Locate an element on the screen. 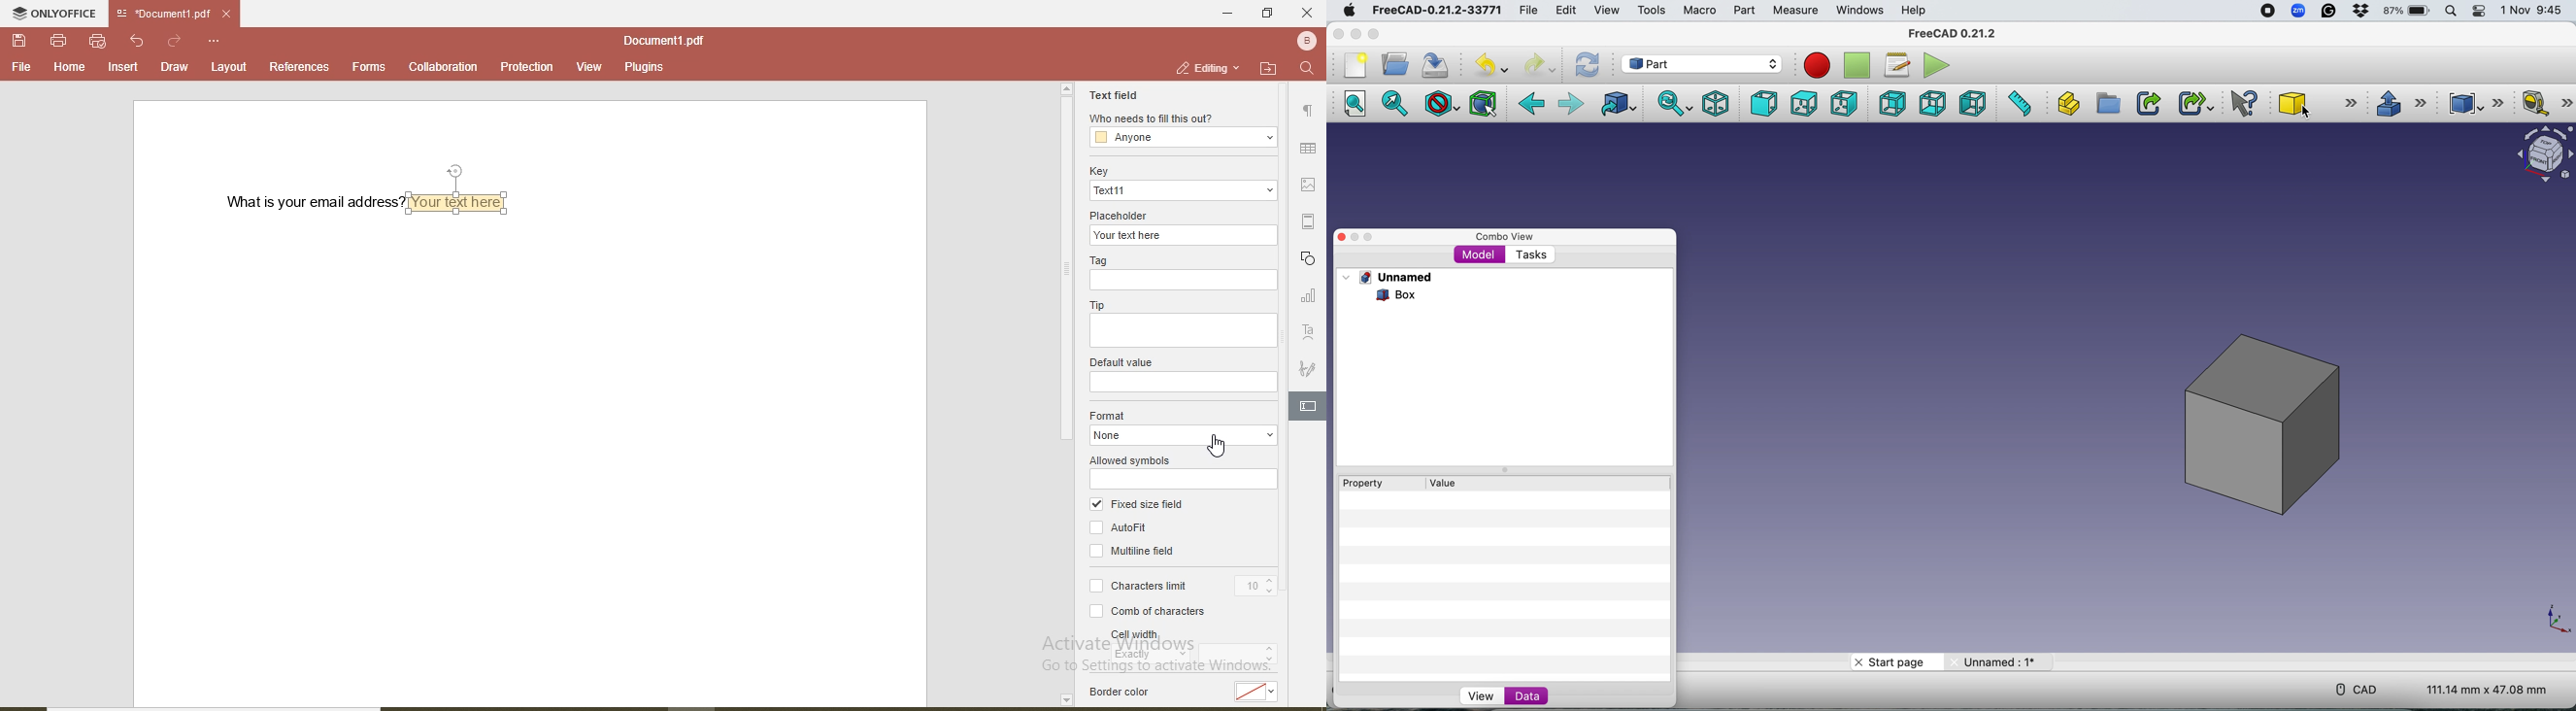 This screenshot has height=728, width=2576. Tasks is located at coordinates (1531, 256).